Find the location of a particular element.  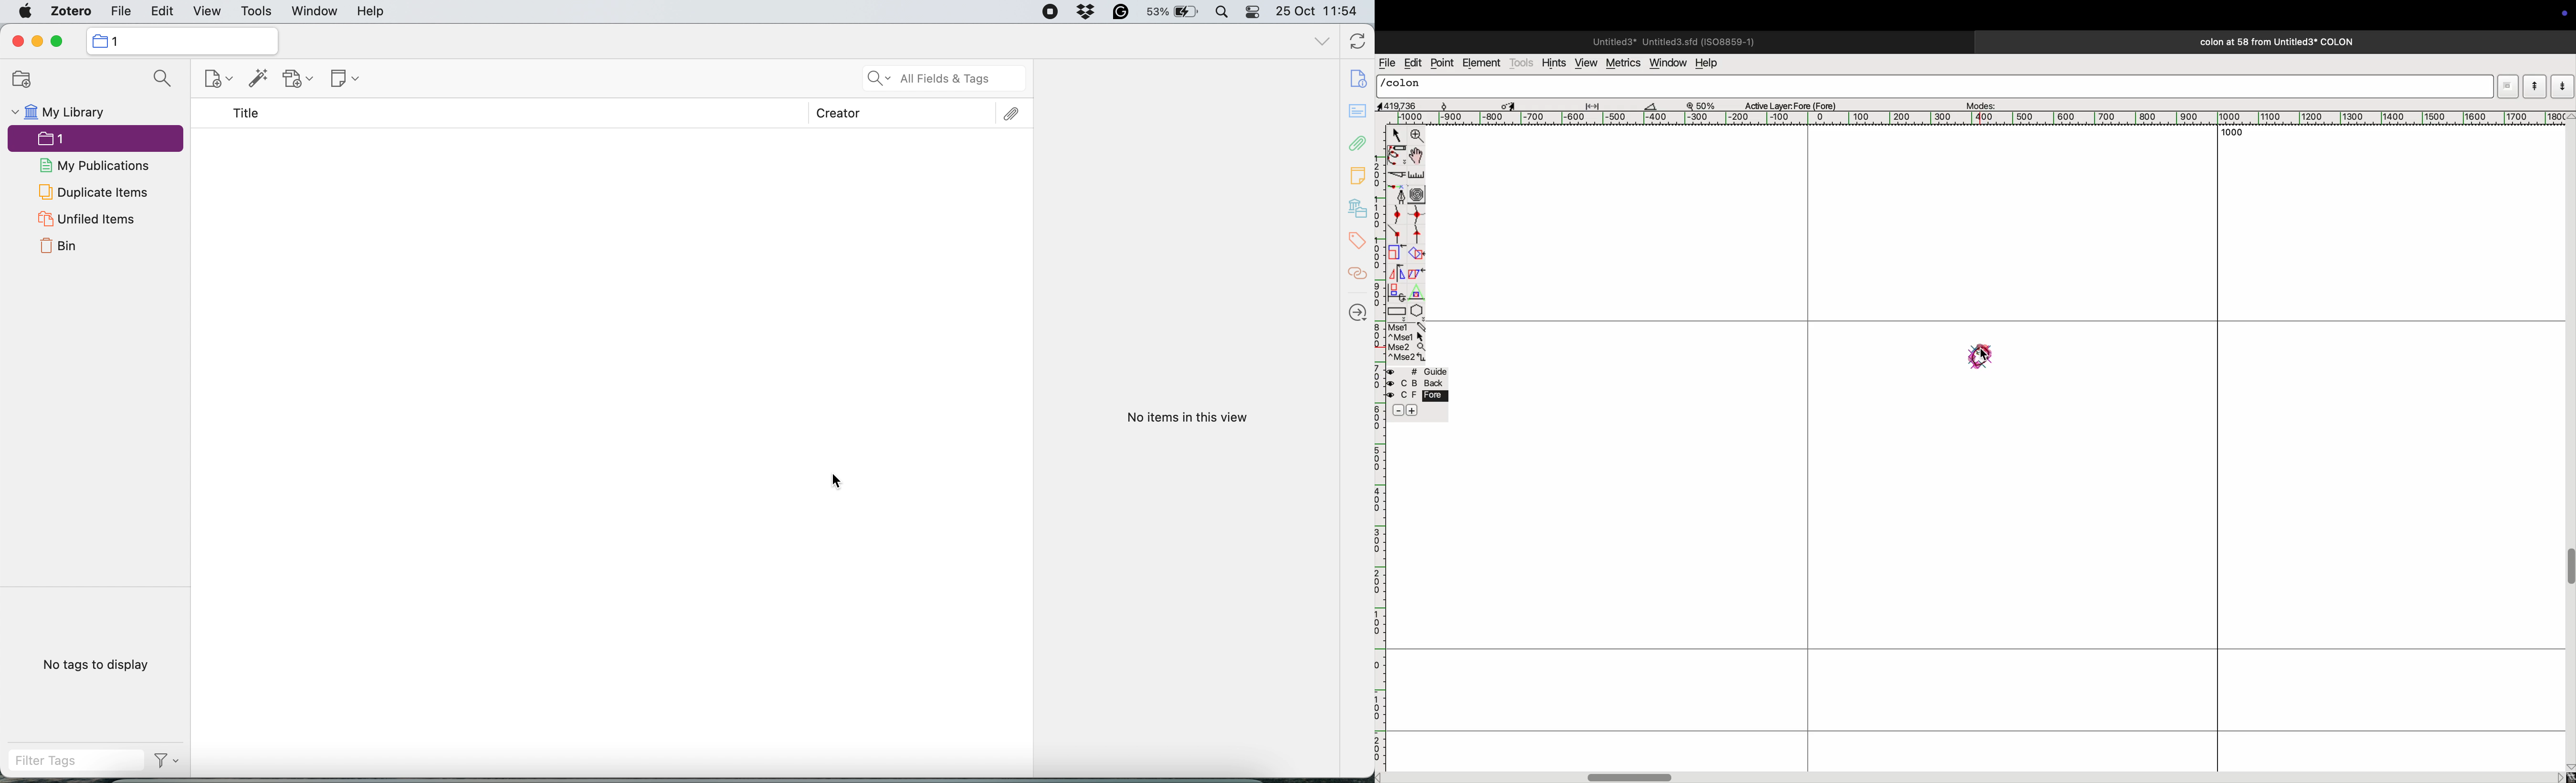

extract is located at coordinates (1416, 254).